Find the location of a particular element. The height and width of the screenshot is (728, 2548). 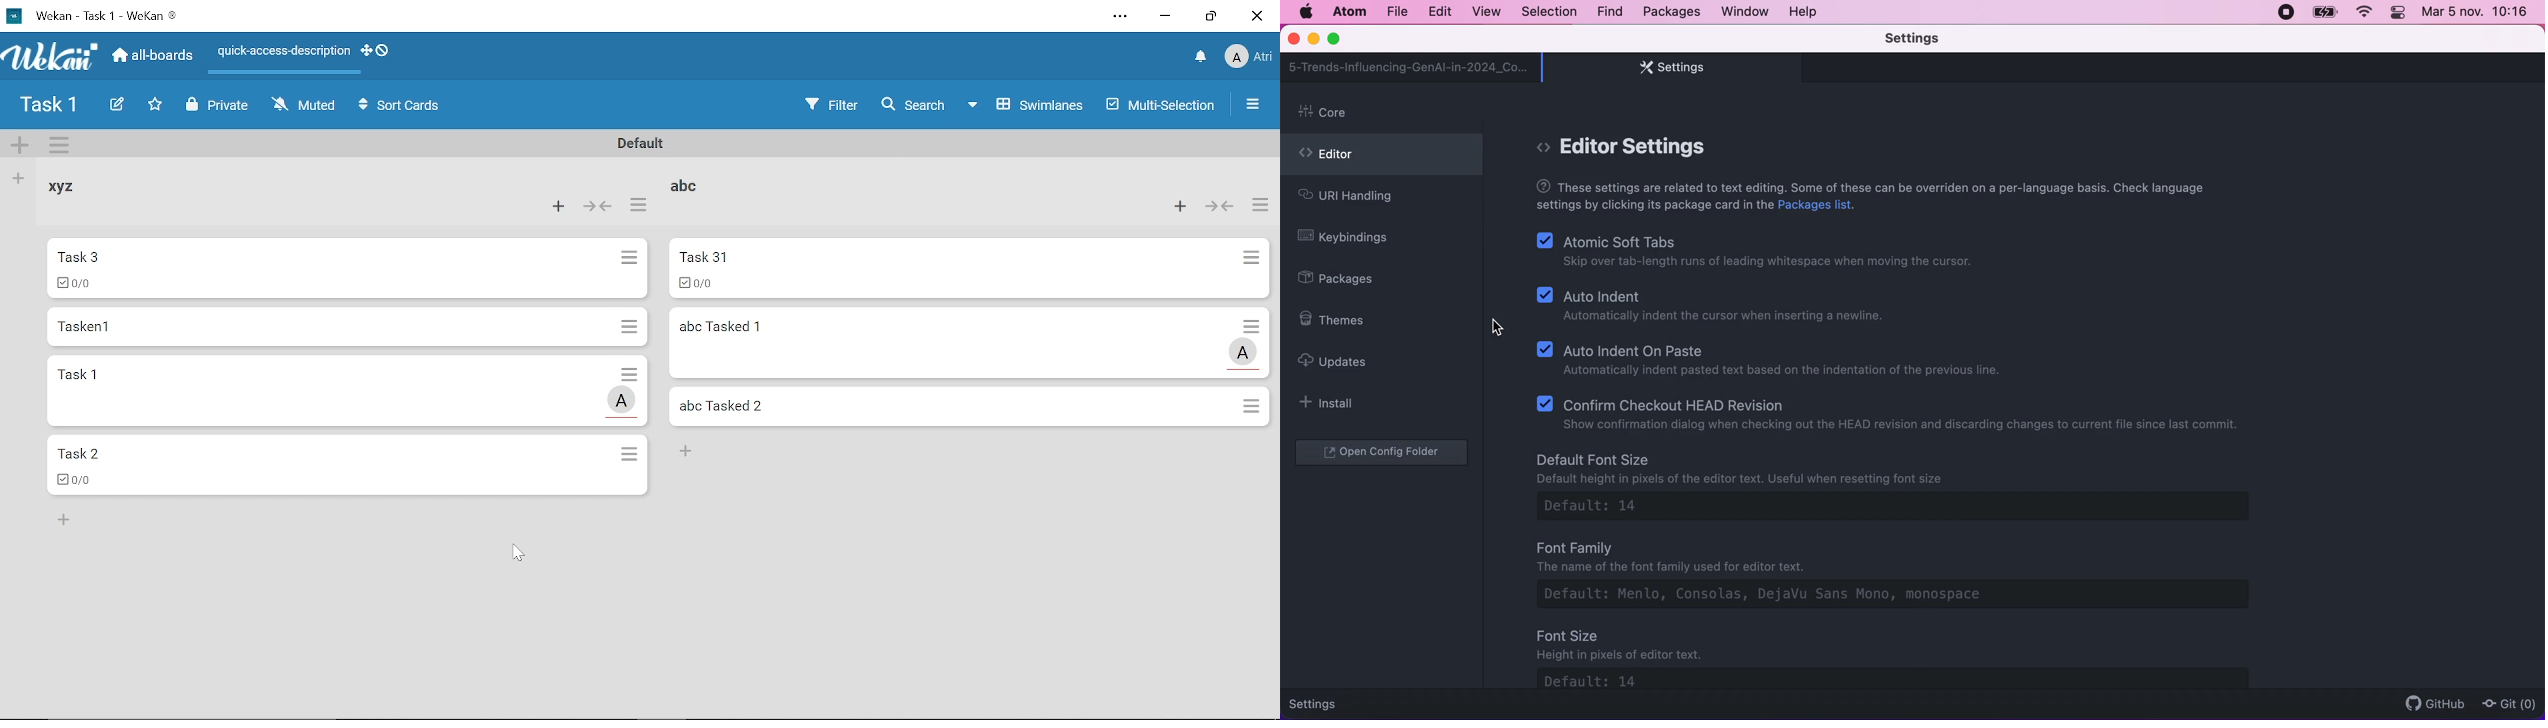

text editing settings is located at coordinates (1872, 198).